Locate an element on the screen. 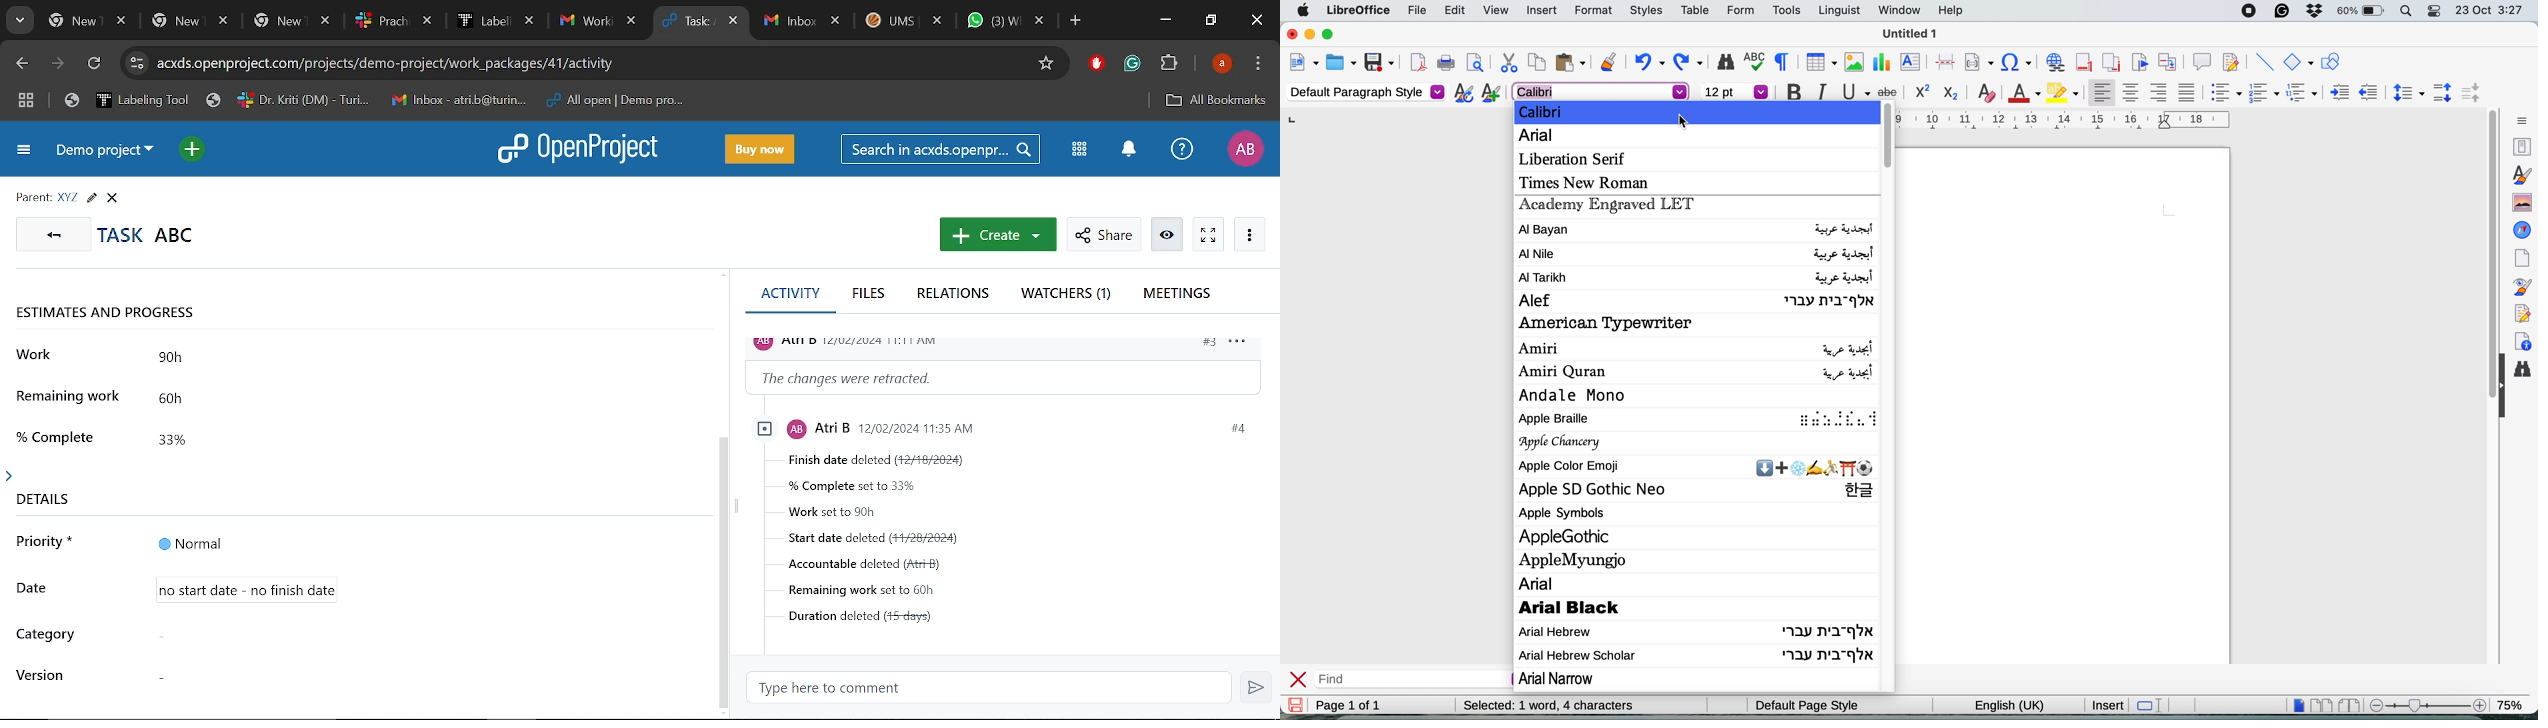 The image size is (2548, 728). toggle ordered list is located at coordinates (2265, 94).